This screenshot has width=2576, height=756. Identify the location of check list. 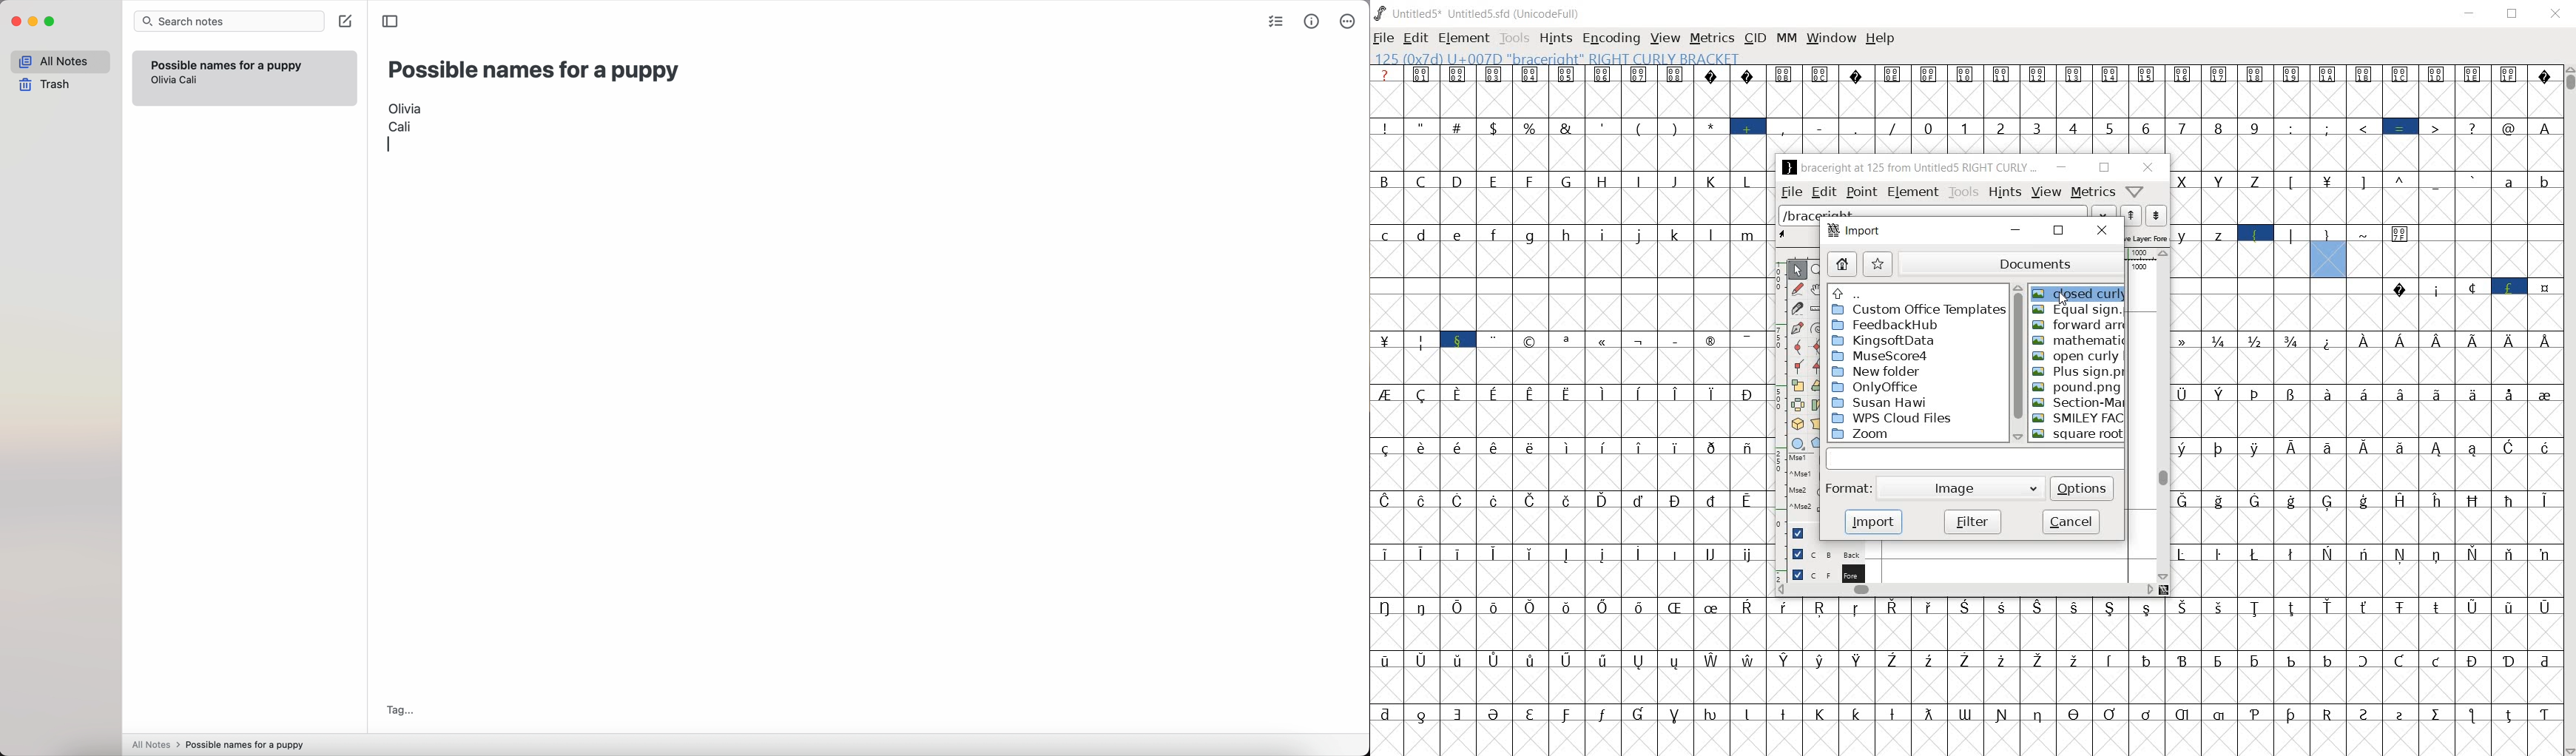
(1275, 23).